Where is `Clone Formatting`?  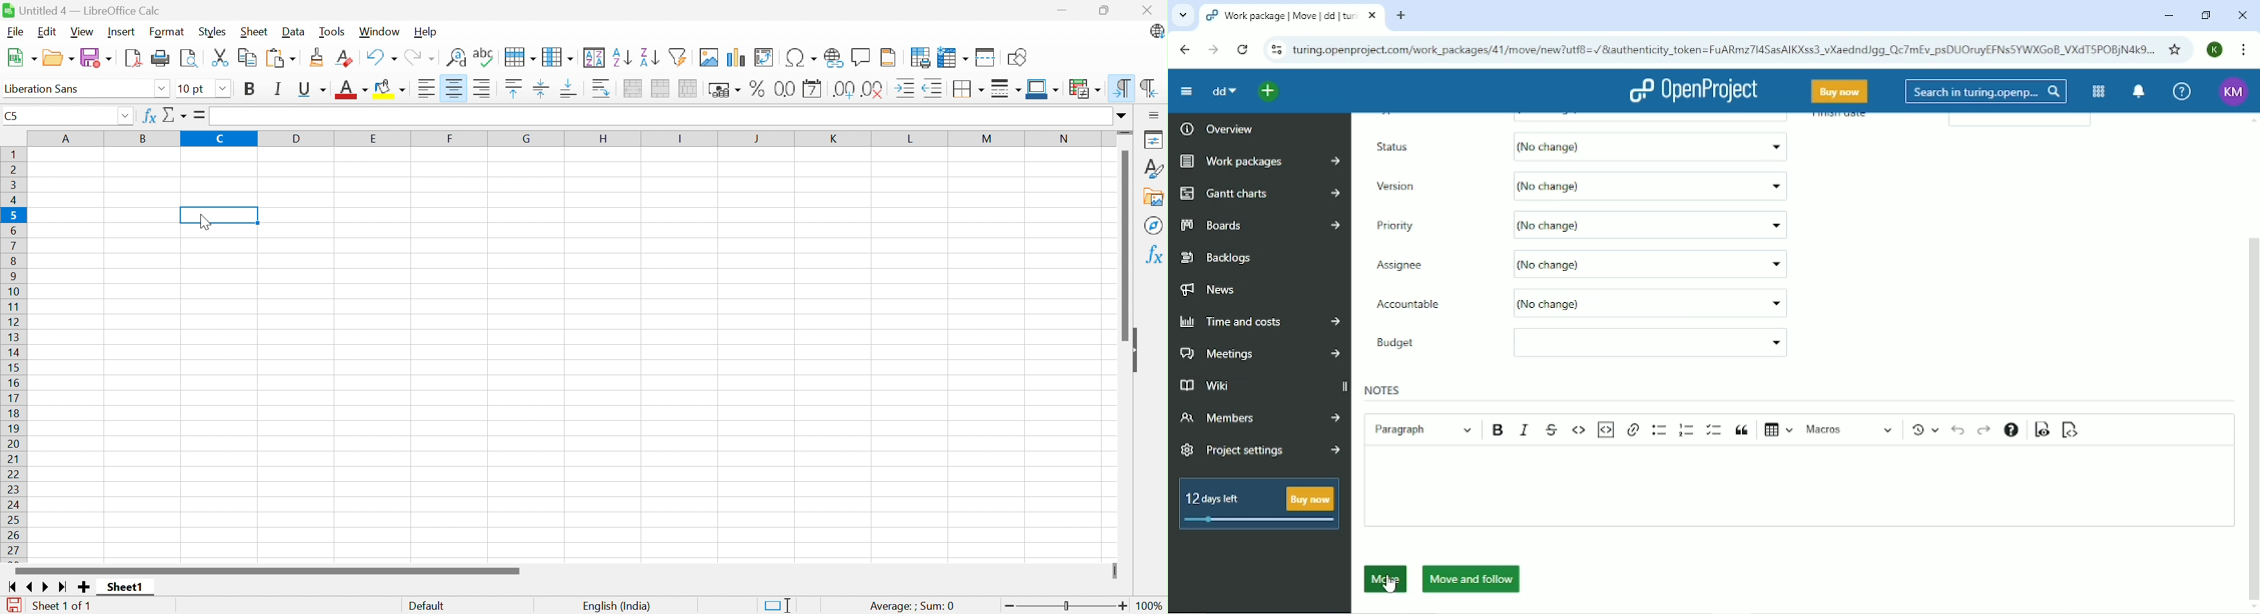
Clone Formatting is located at coordinates (318, 57).